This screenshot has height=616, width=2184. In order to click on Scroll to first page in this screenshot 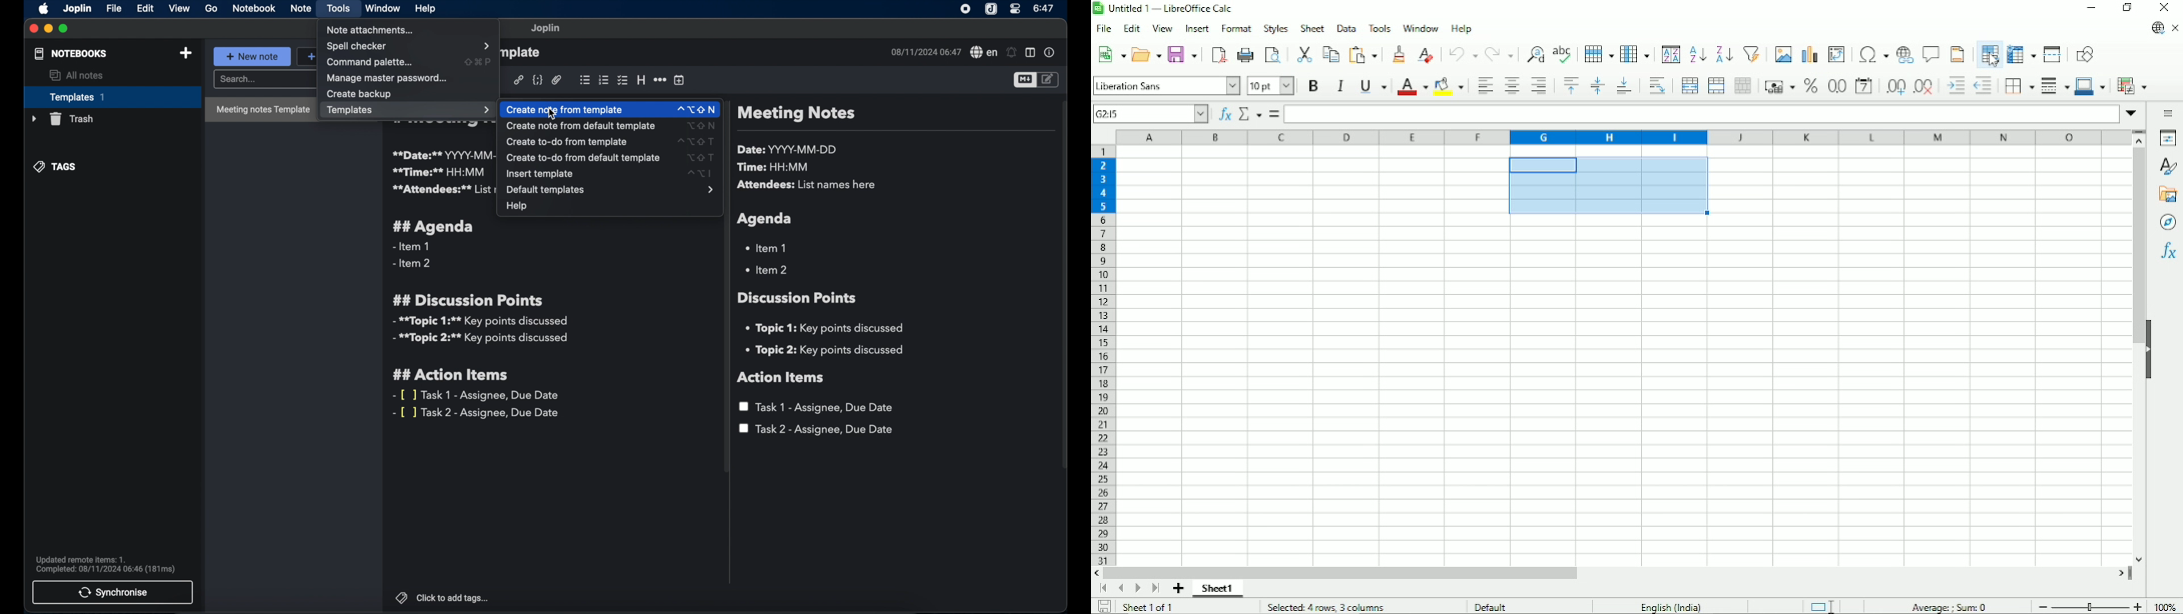, I will do `click(1103, 588)`.